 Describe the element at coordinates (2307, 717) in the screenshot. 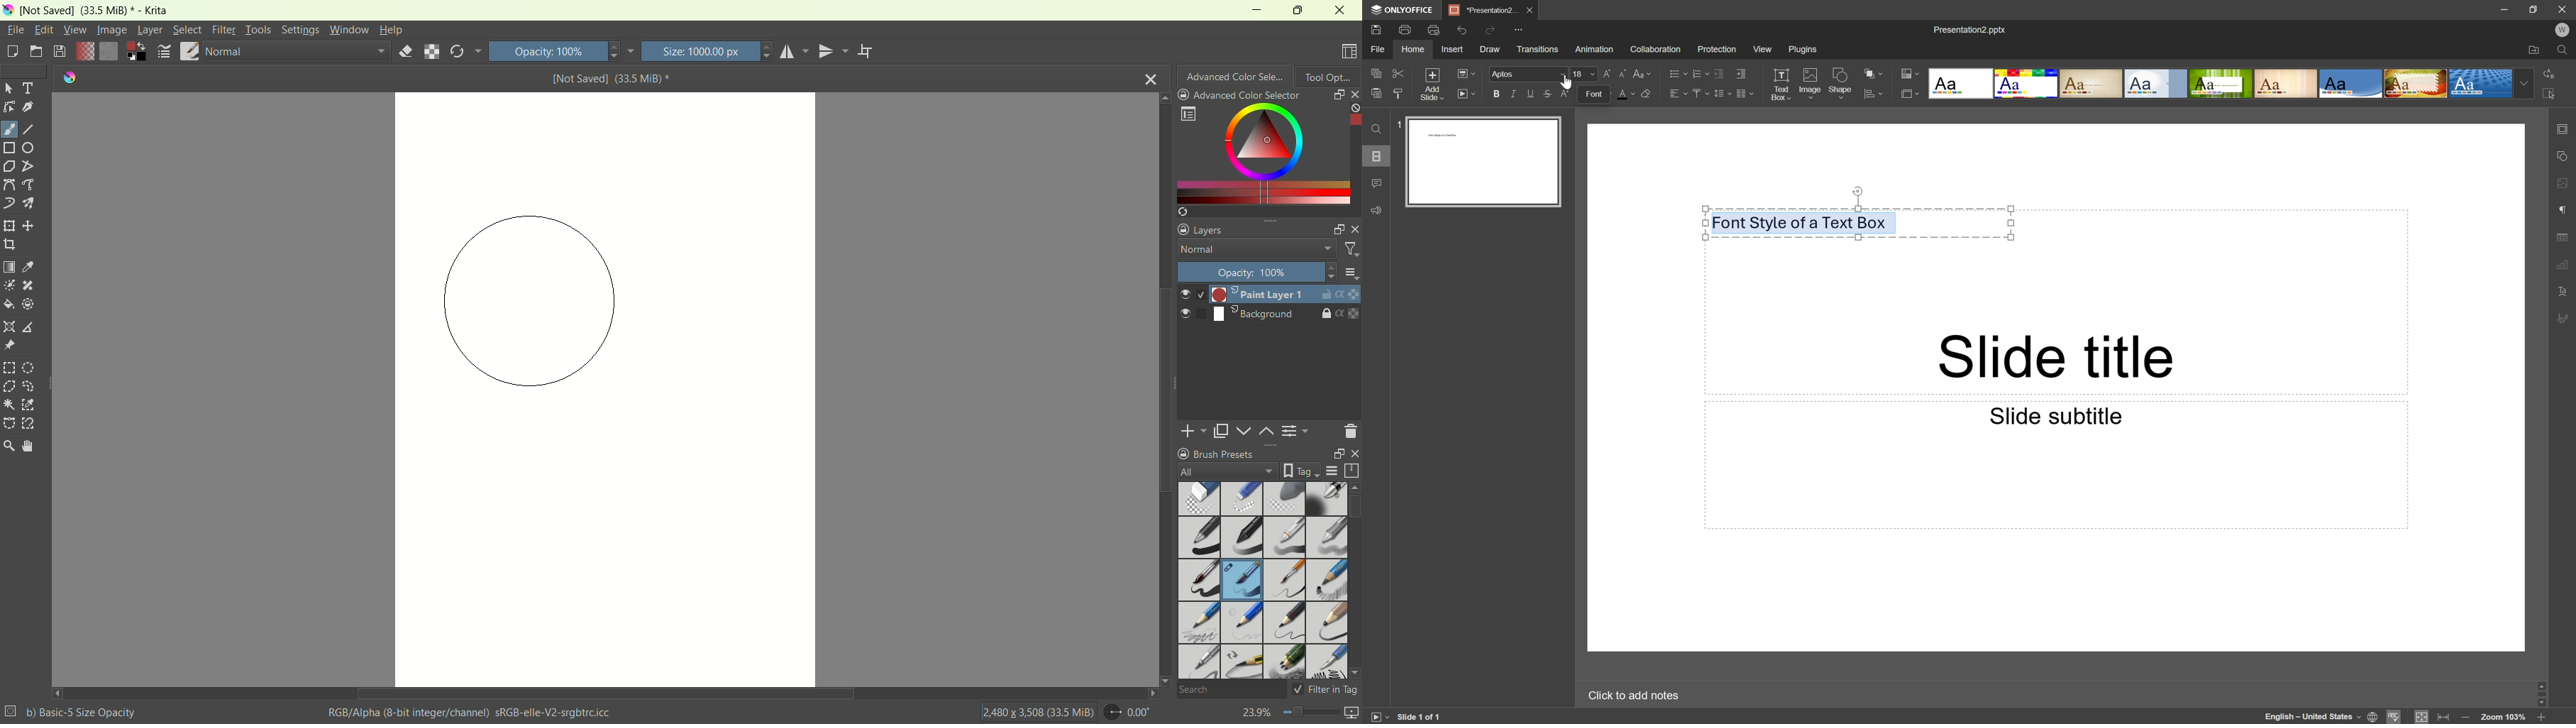

I see `English - United States` at that location.